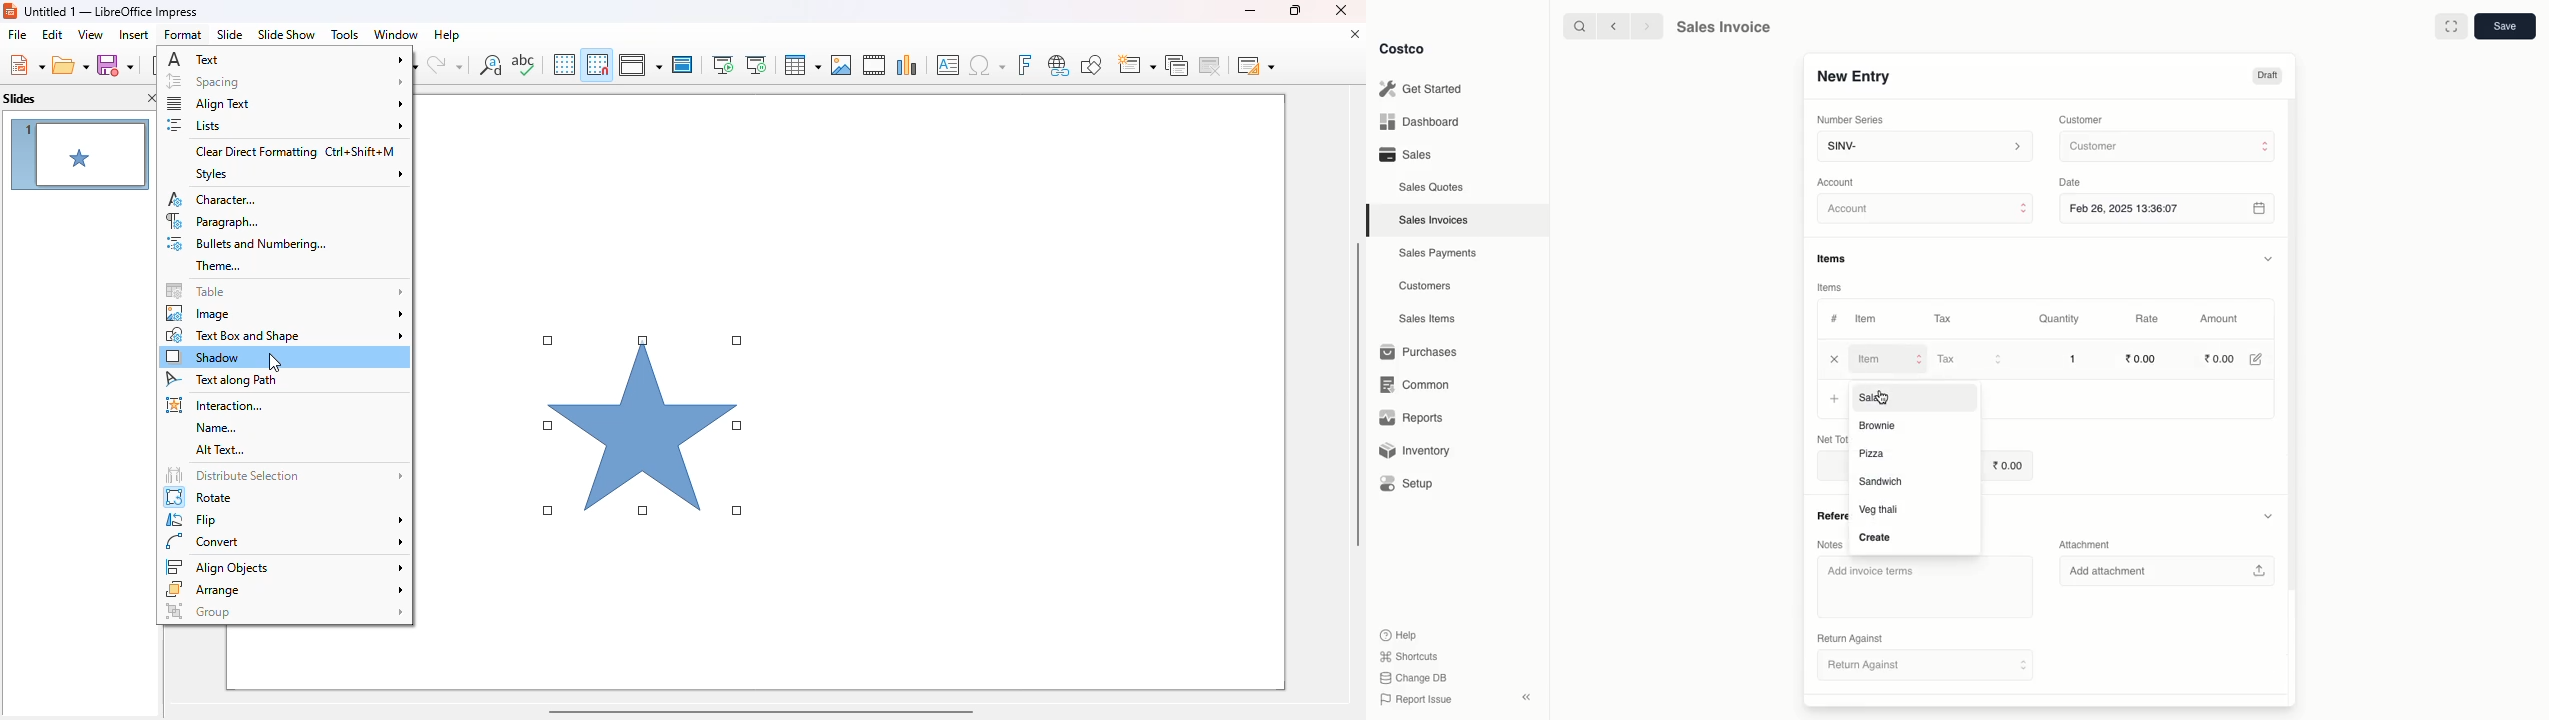 The image size is (2576, 728). Describe the element at coordinates (1439, 255) in the screenshot. I see `Sales Payments.` at that location.